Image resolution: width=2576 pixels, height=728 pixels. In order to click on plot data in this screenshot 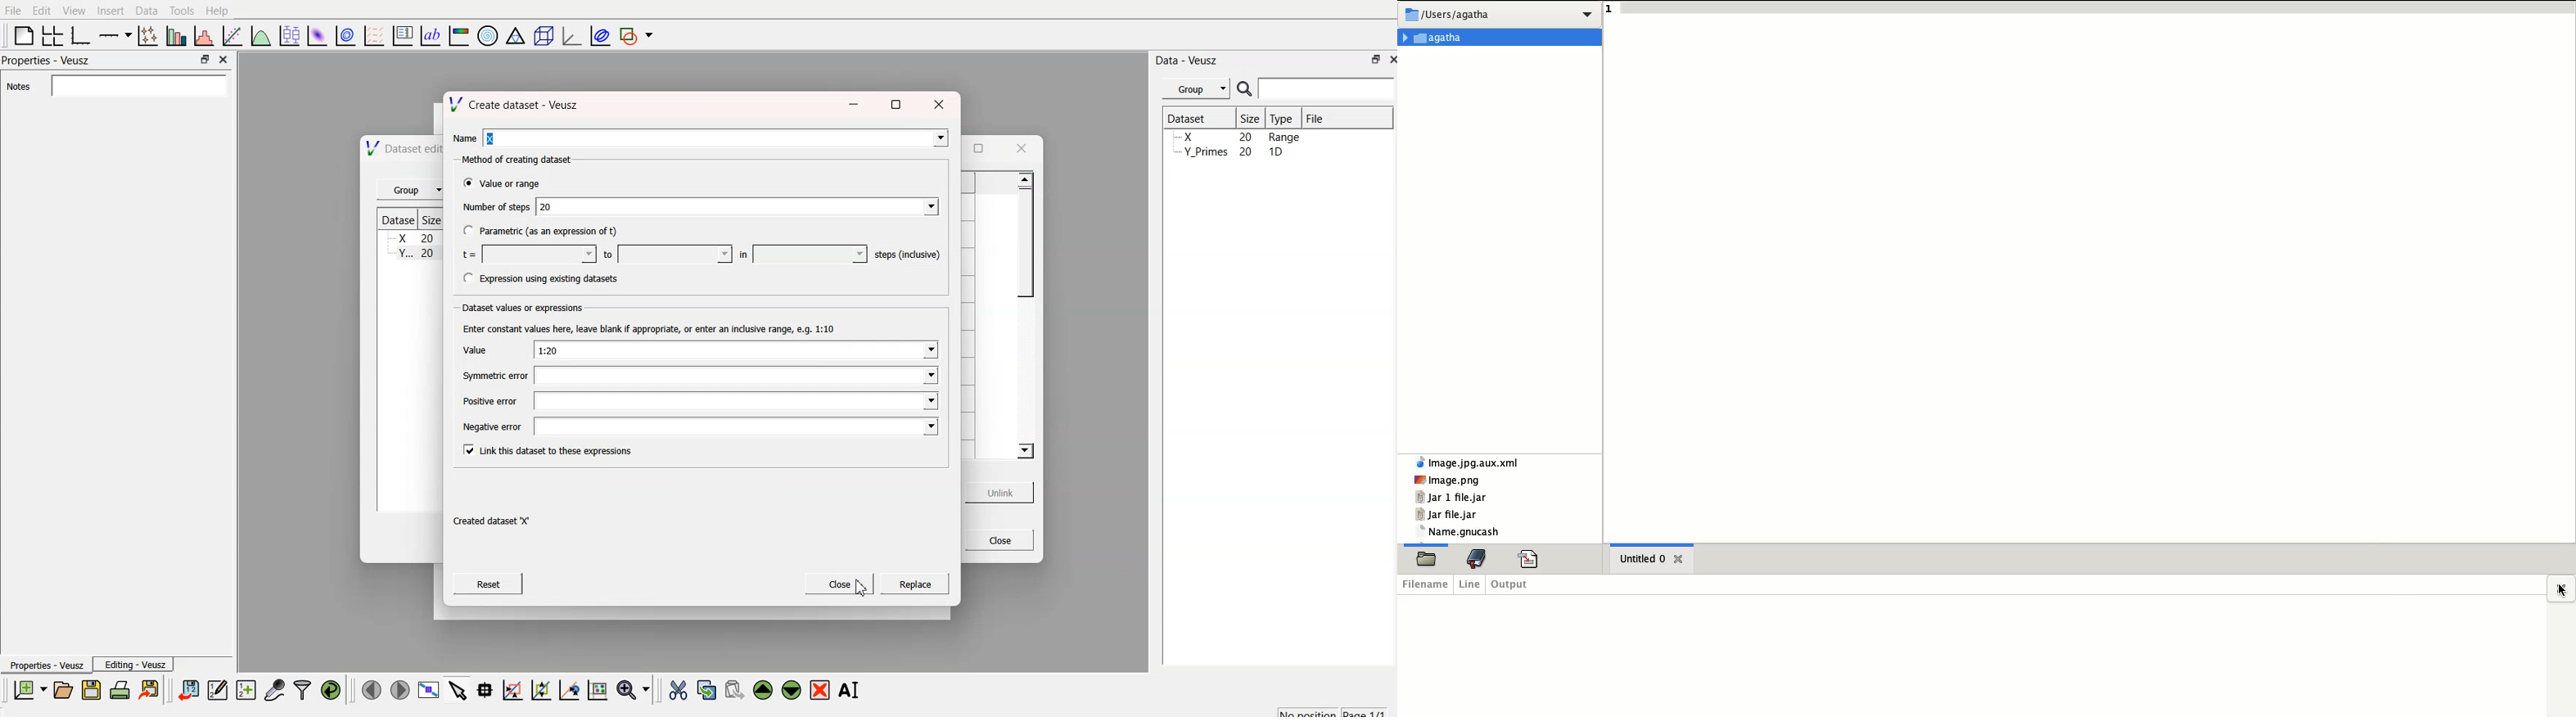, I will do `click(345, 34)`.